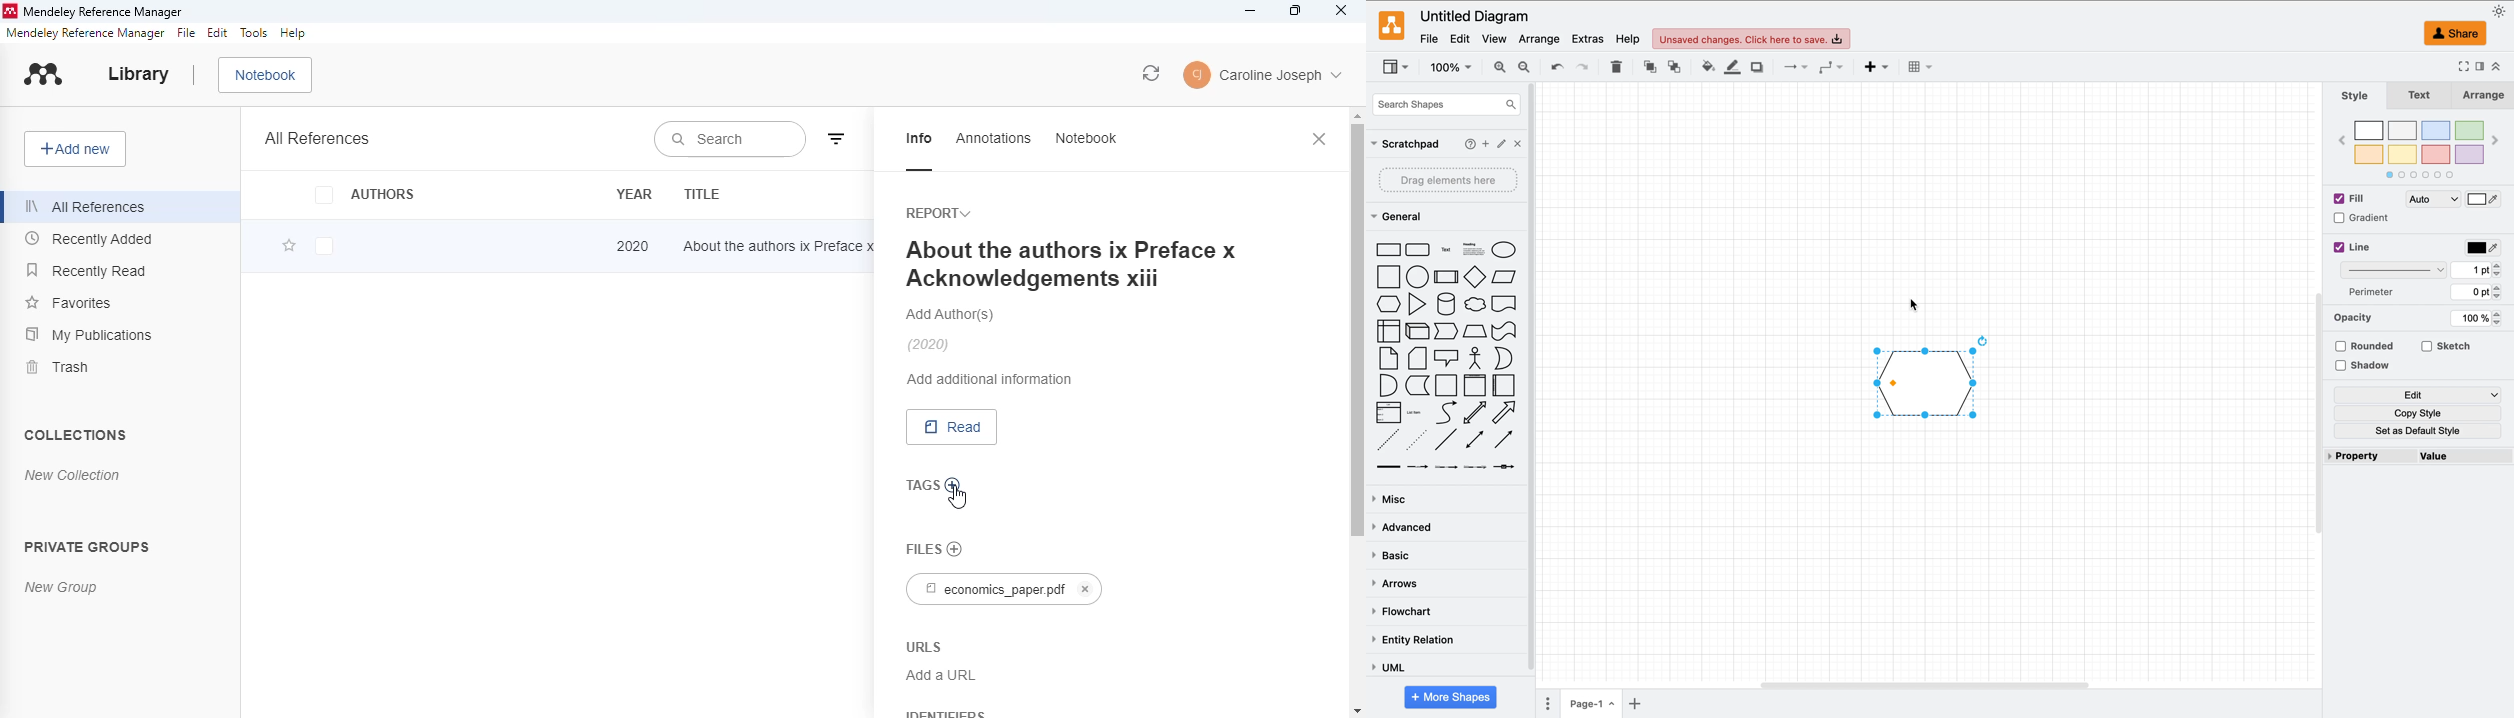 The image size is (2520, 728). I want to click on title, so click(701, 194).